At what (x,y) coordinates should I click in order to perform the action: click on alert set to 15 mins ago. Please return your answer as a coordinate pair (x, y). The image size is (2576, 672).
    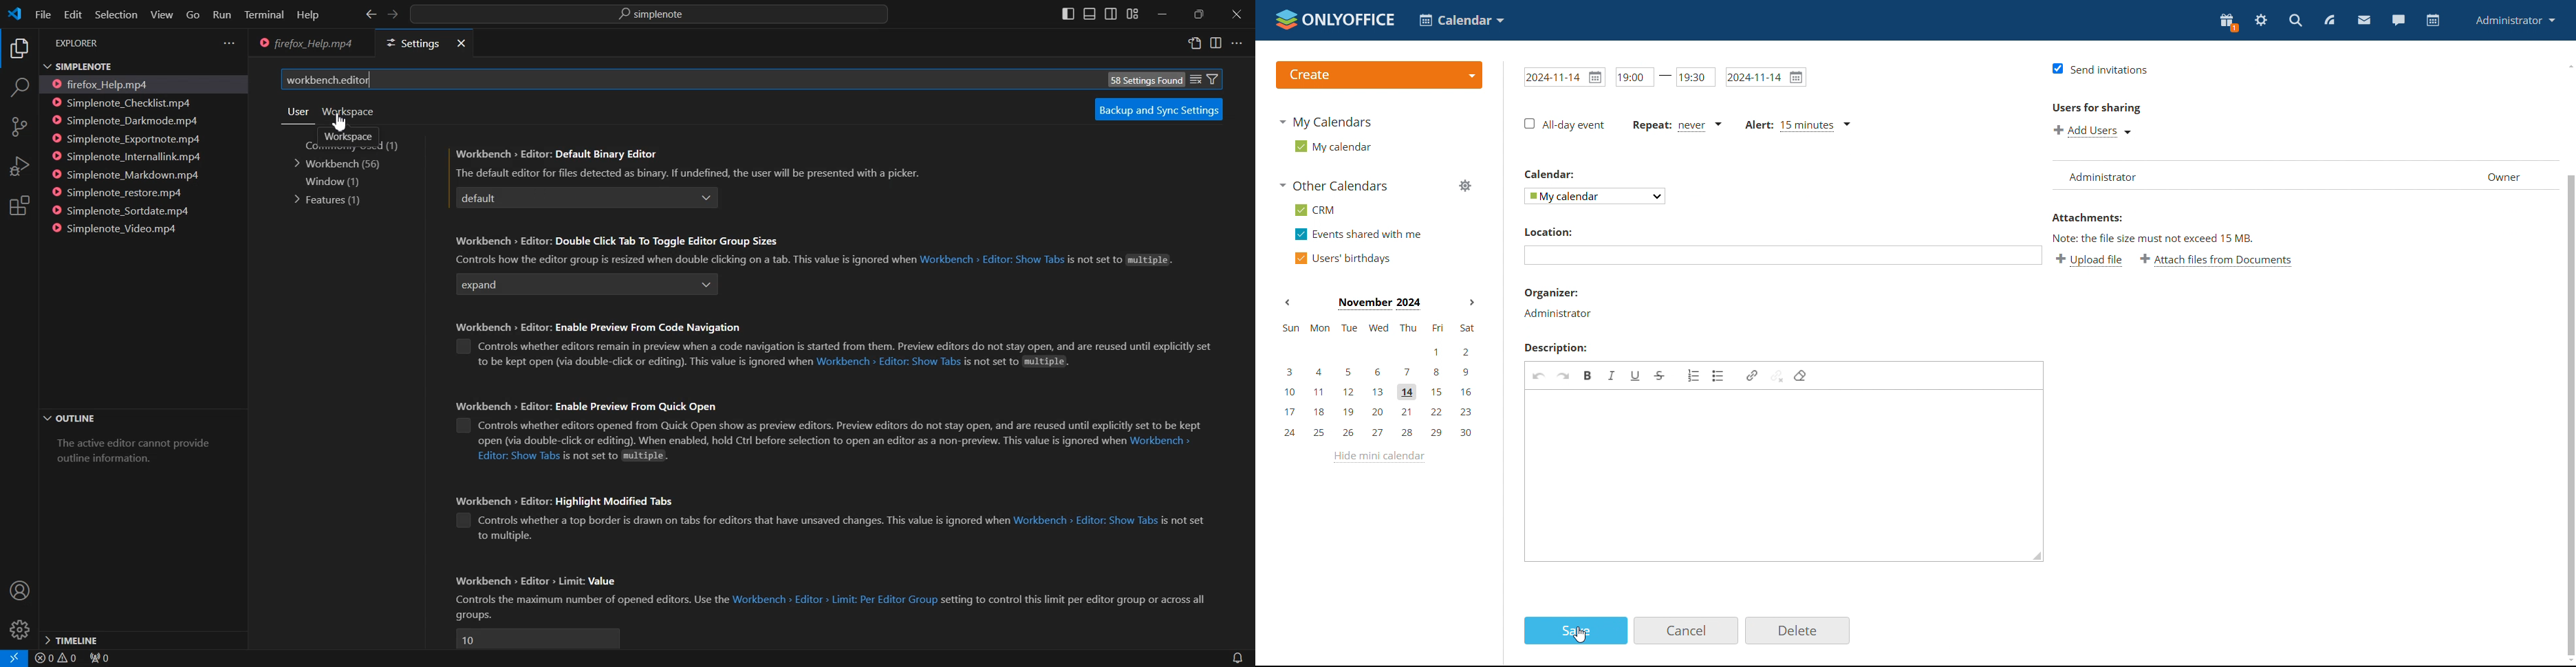
    Looking at the image, I should click on (1795, 125).